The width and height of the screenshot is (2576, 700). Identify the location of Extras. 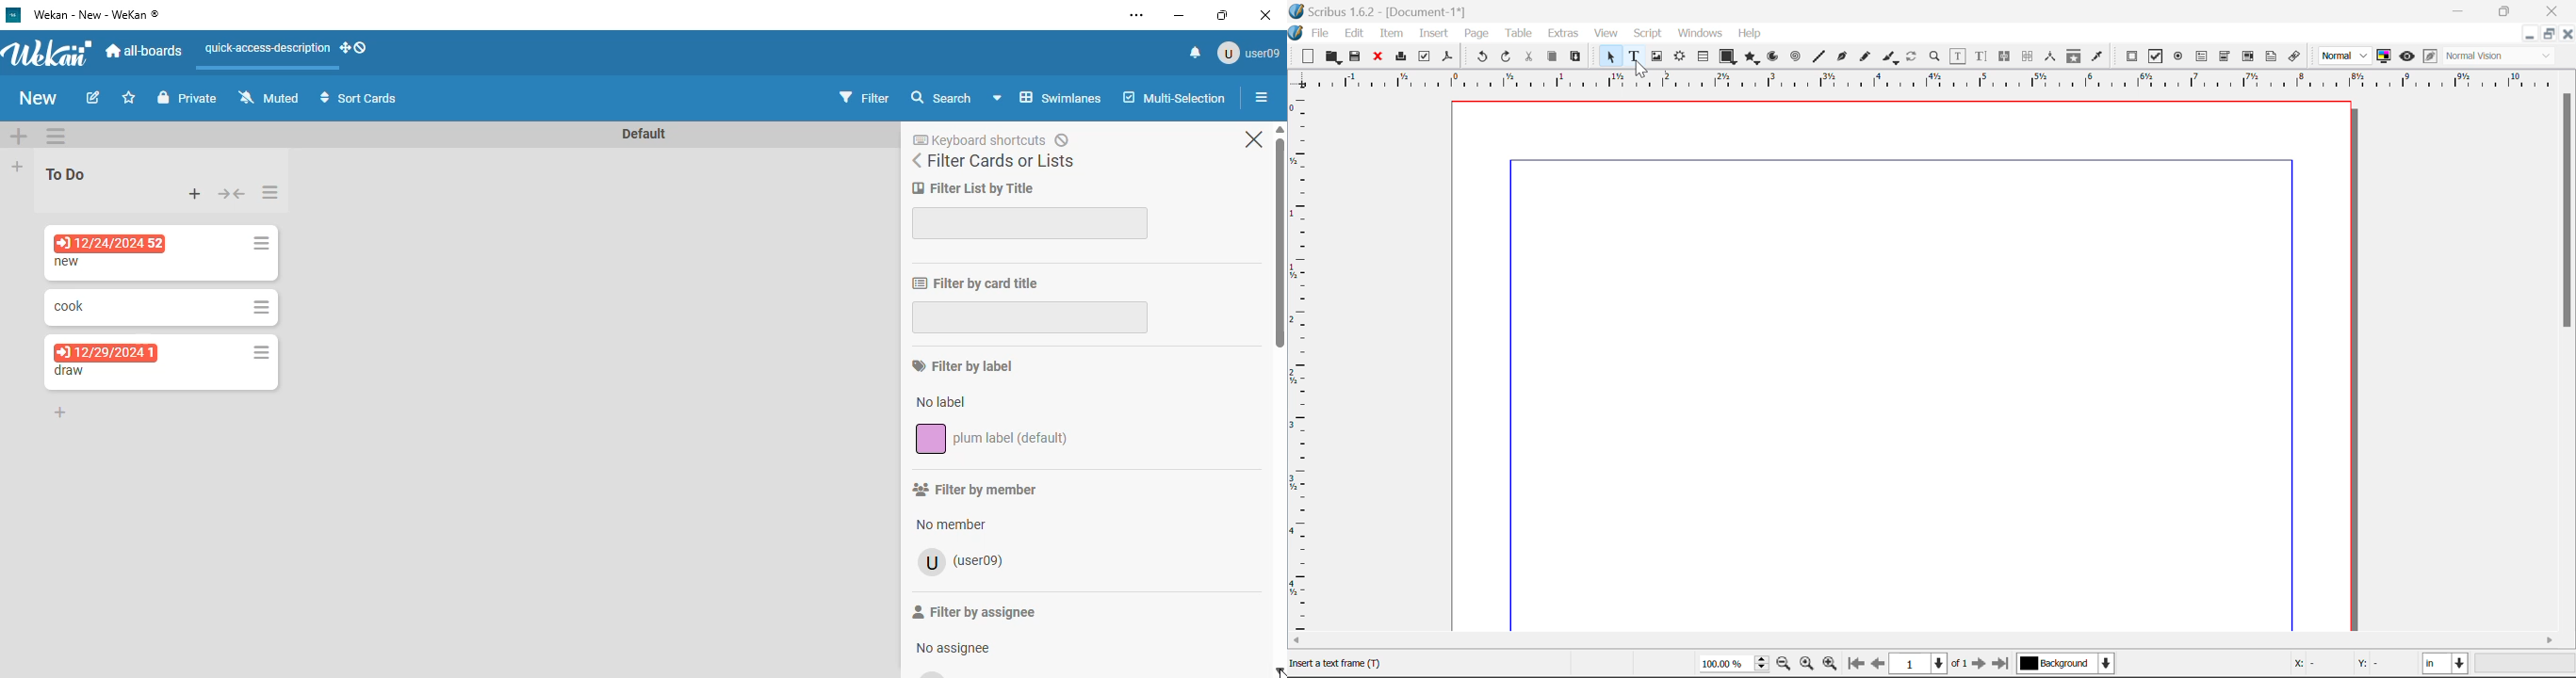
(1564, 34).